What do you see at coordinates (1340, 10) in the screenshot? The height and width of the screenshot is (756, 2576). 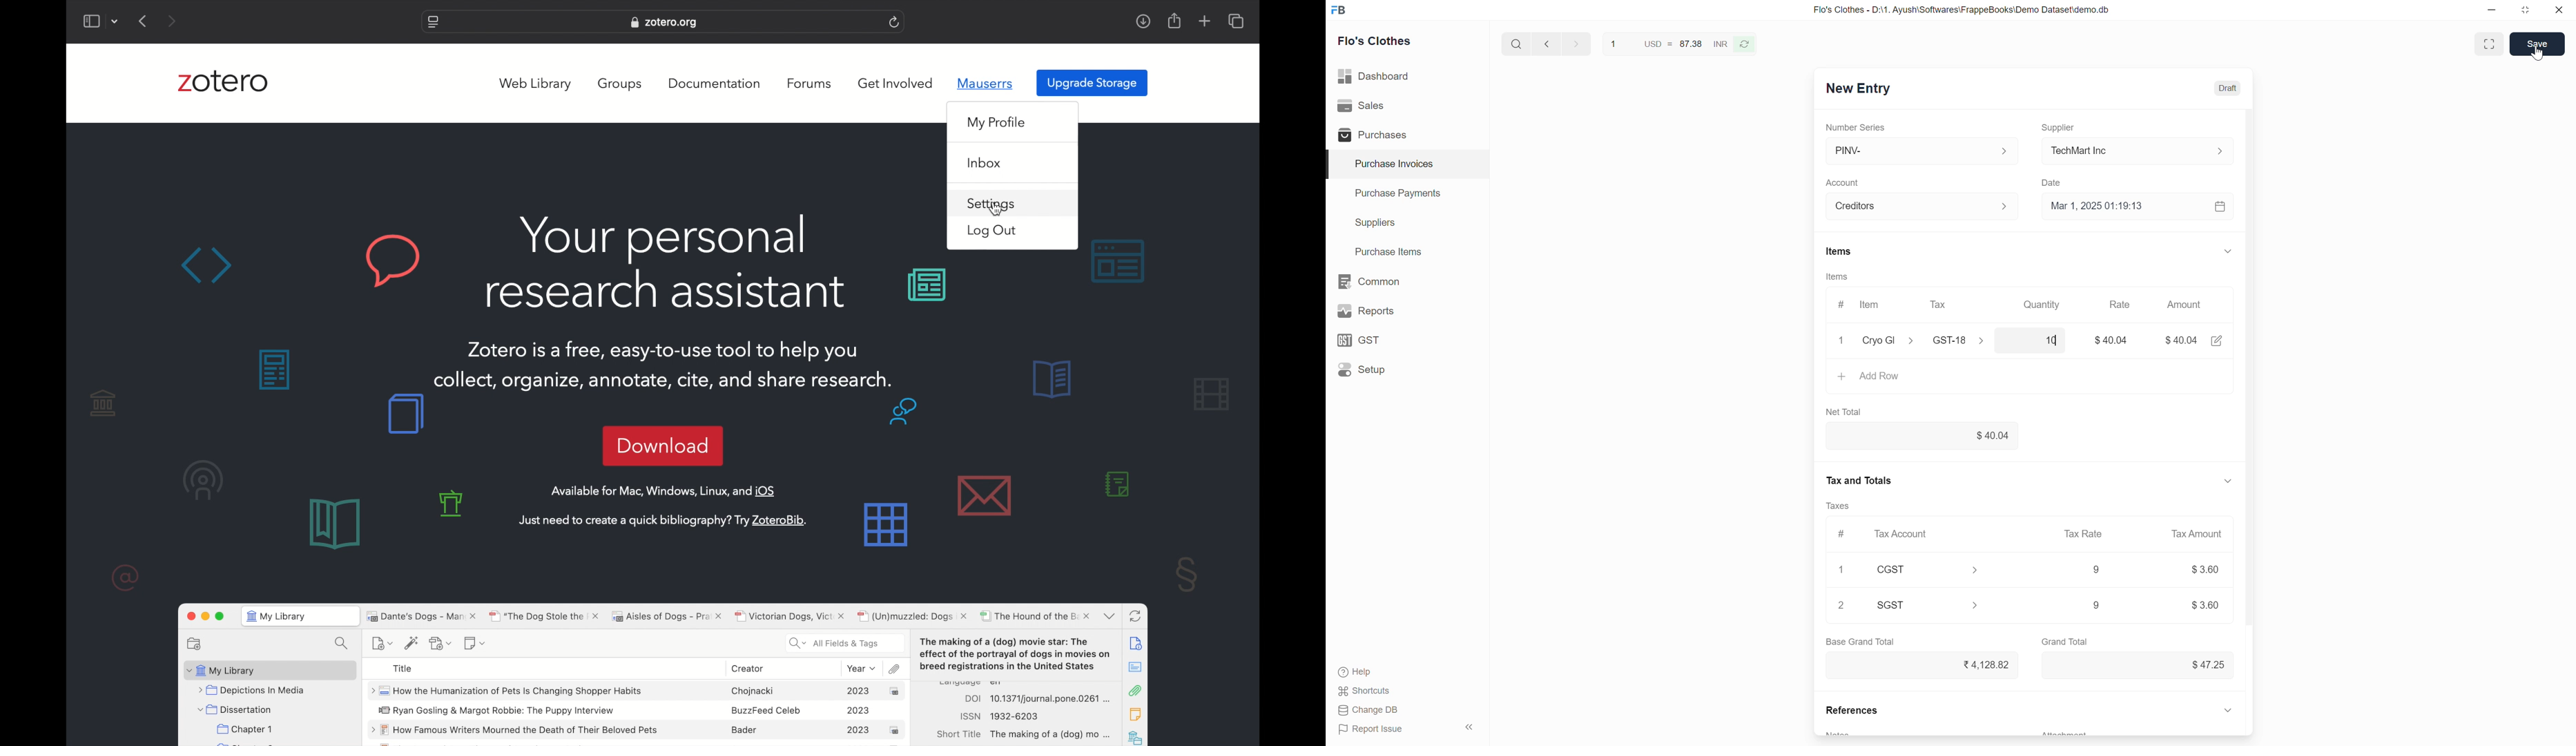 I see `frappe books logo` at bounding box center [1340, 10].